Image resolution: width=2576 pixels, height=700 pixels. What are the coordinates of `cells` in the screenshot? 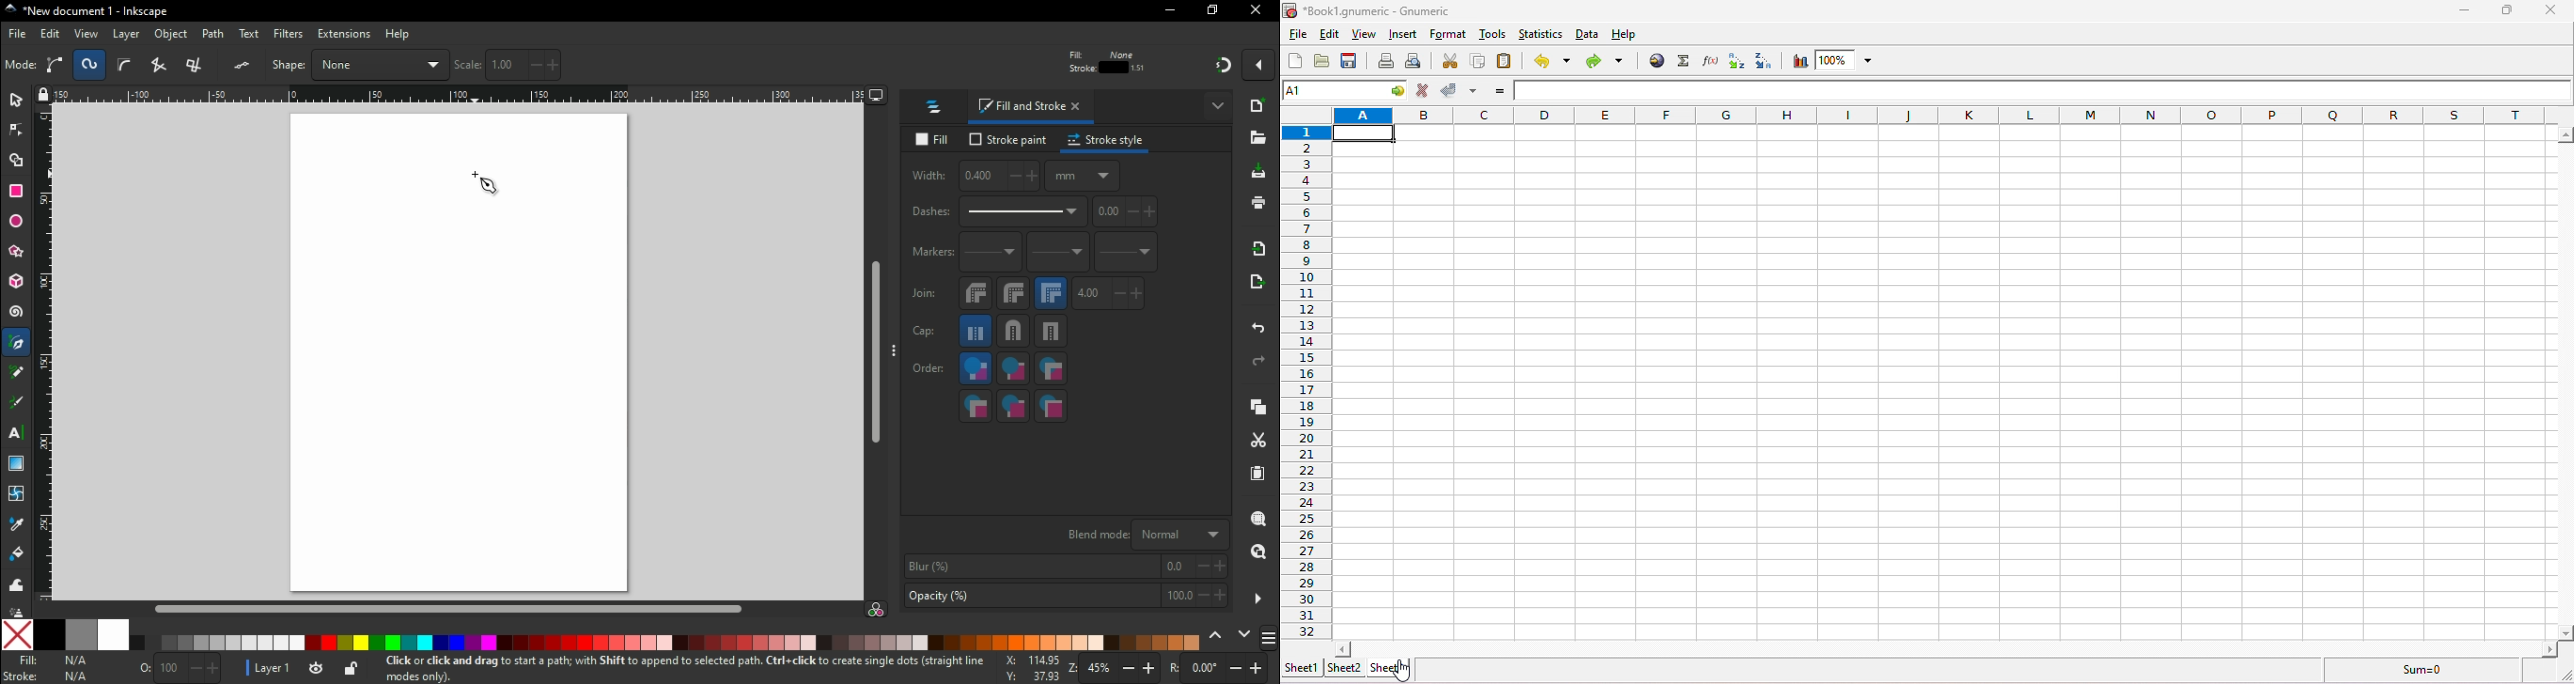 It's located at (1928, 377).